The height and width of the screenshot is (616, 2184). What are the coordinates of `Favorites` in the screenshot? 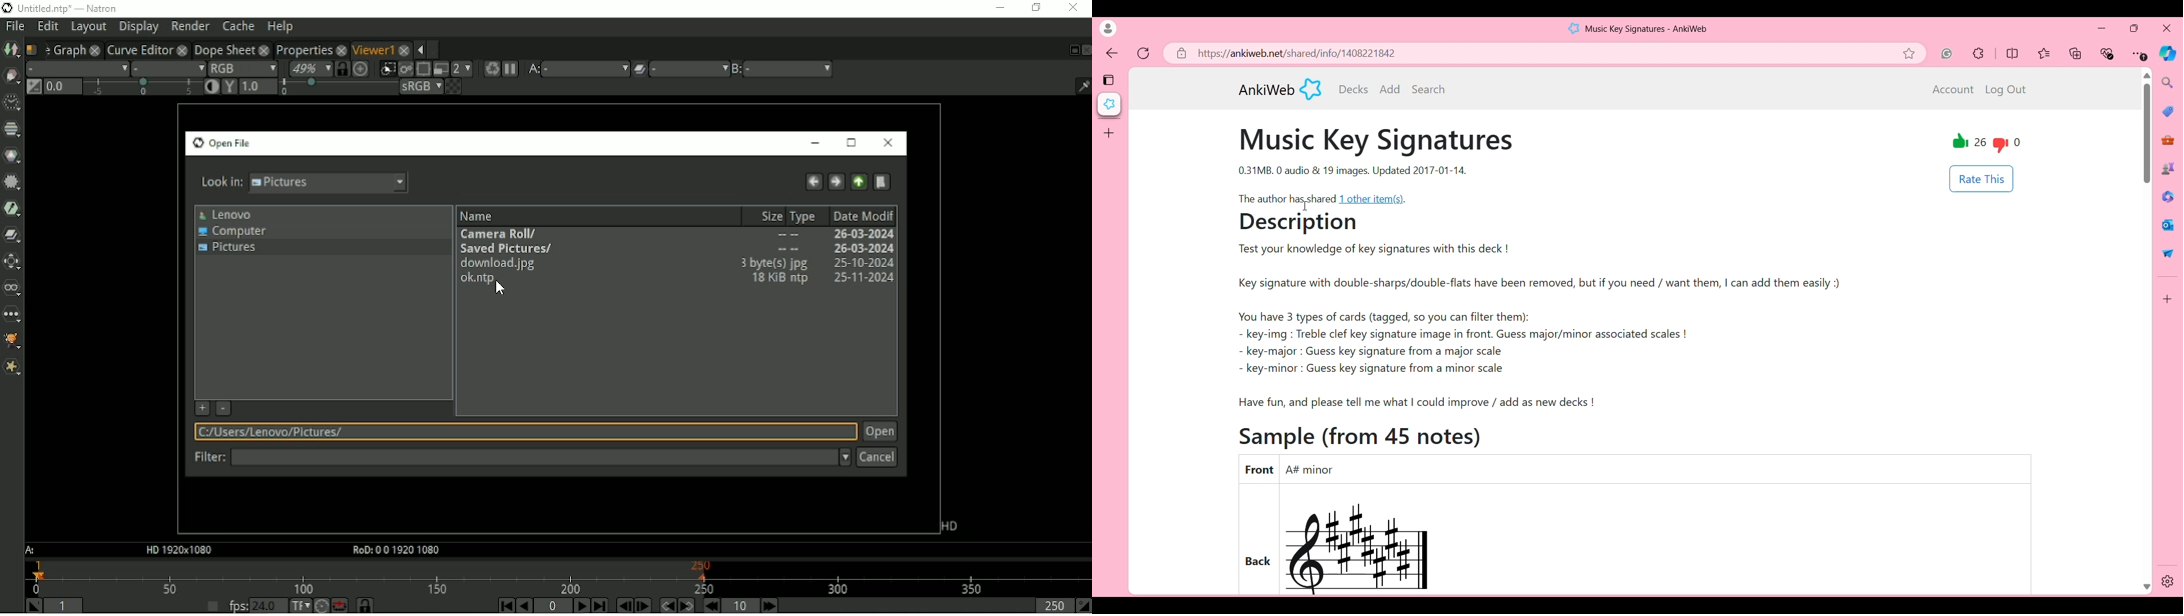 It's located at (2045, 53).